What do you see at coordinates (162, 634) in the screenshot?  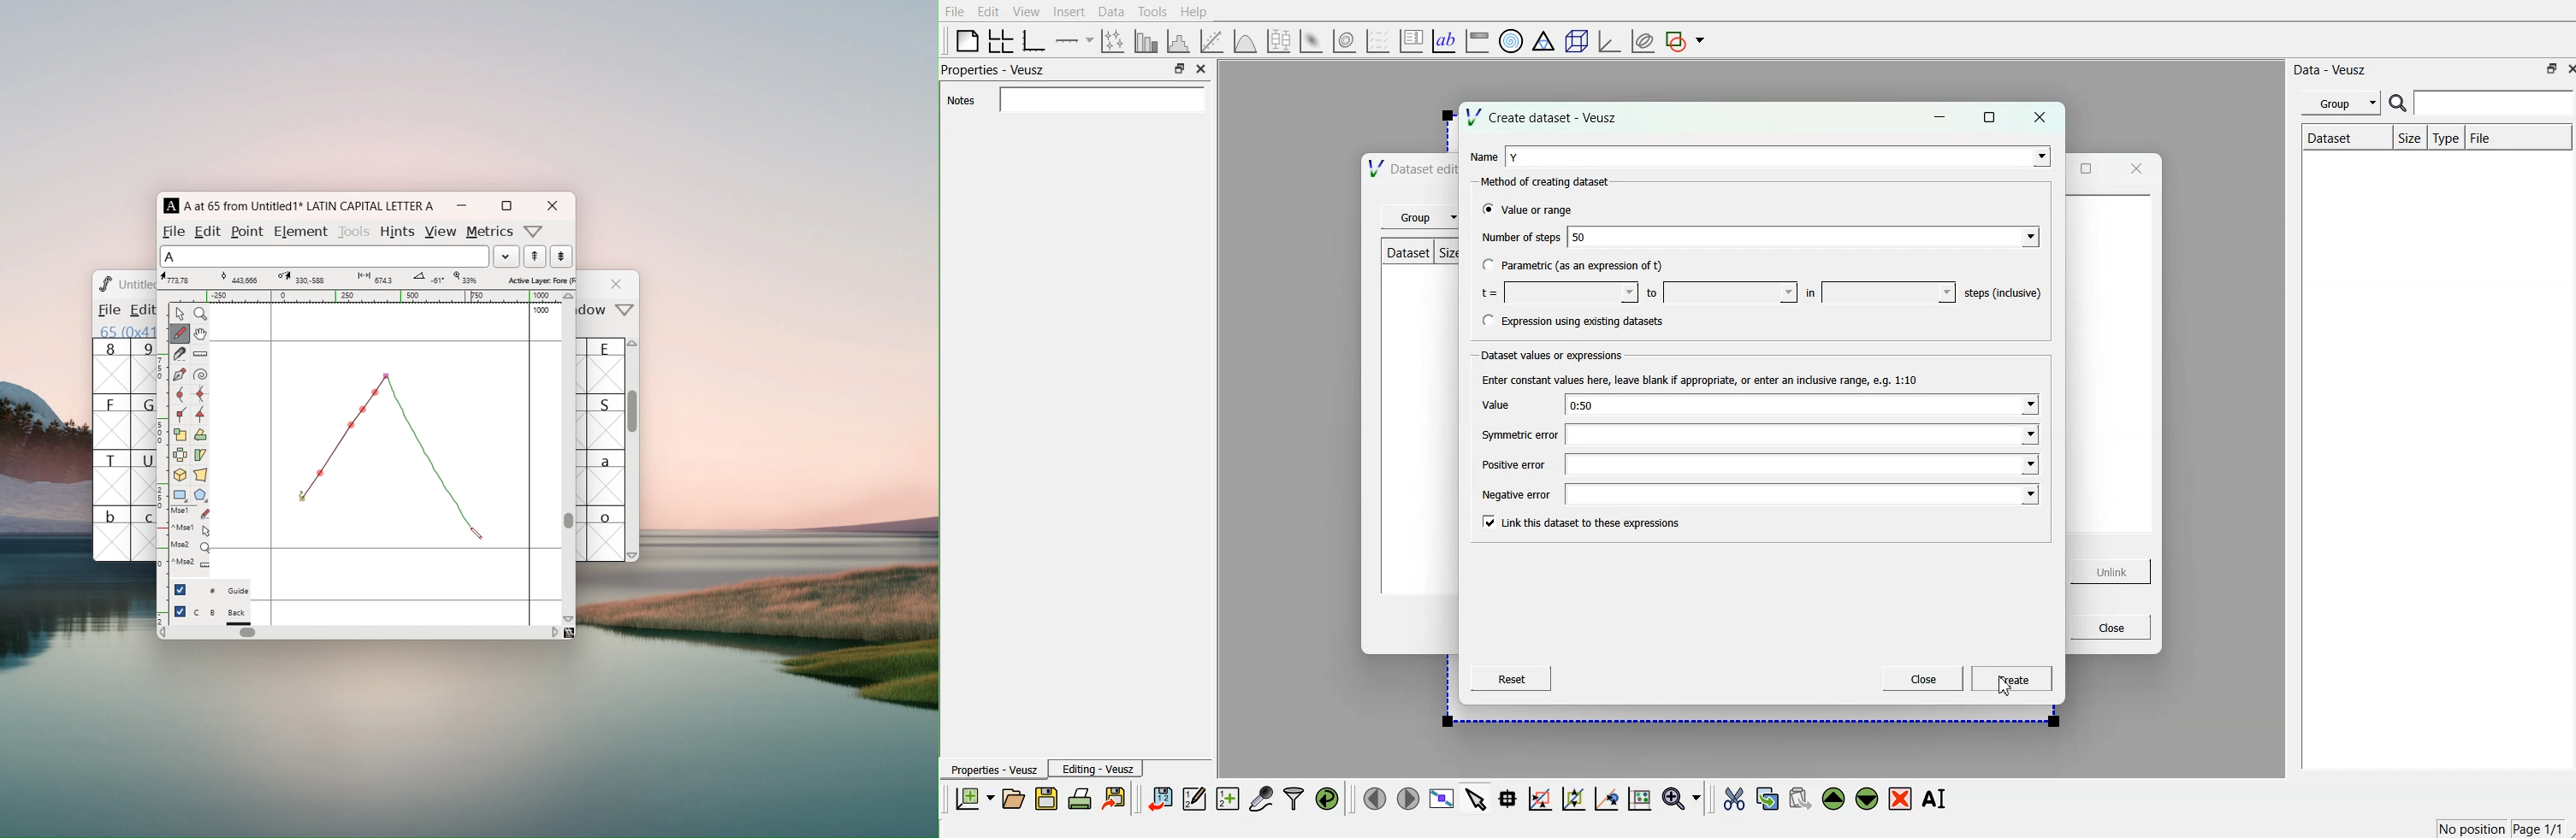 I see `scroll left` at bounding box center [162, 634].